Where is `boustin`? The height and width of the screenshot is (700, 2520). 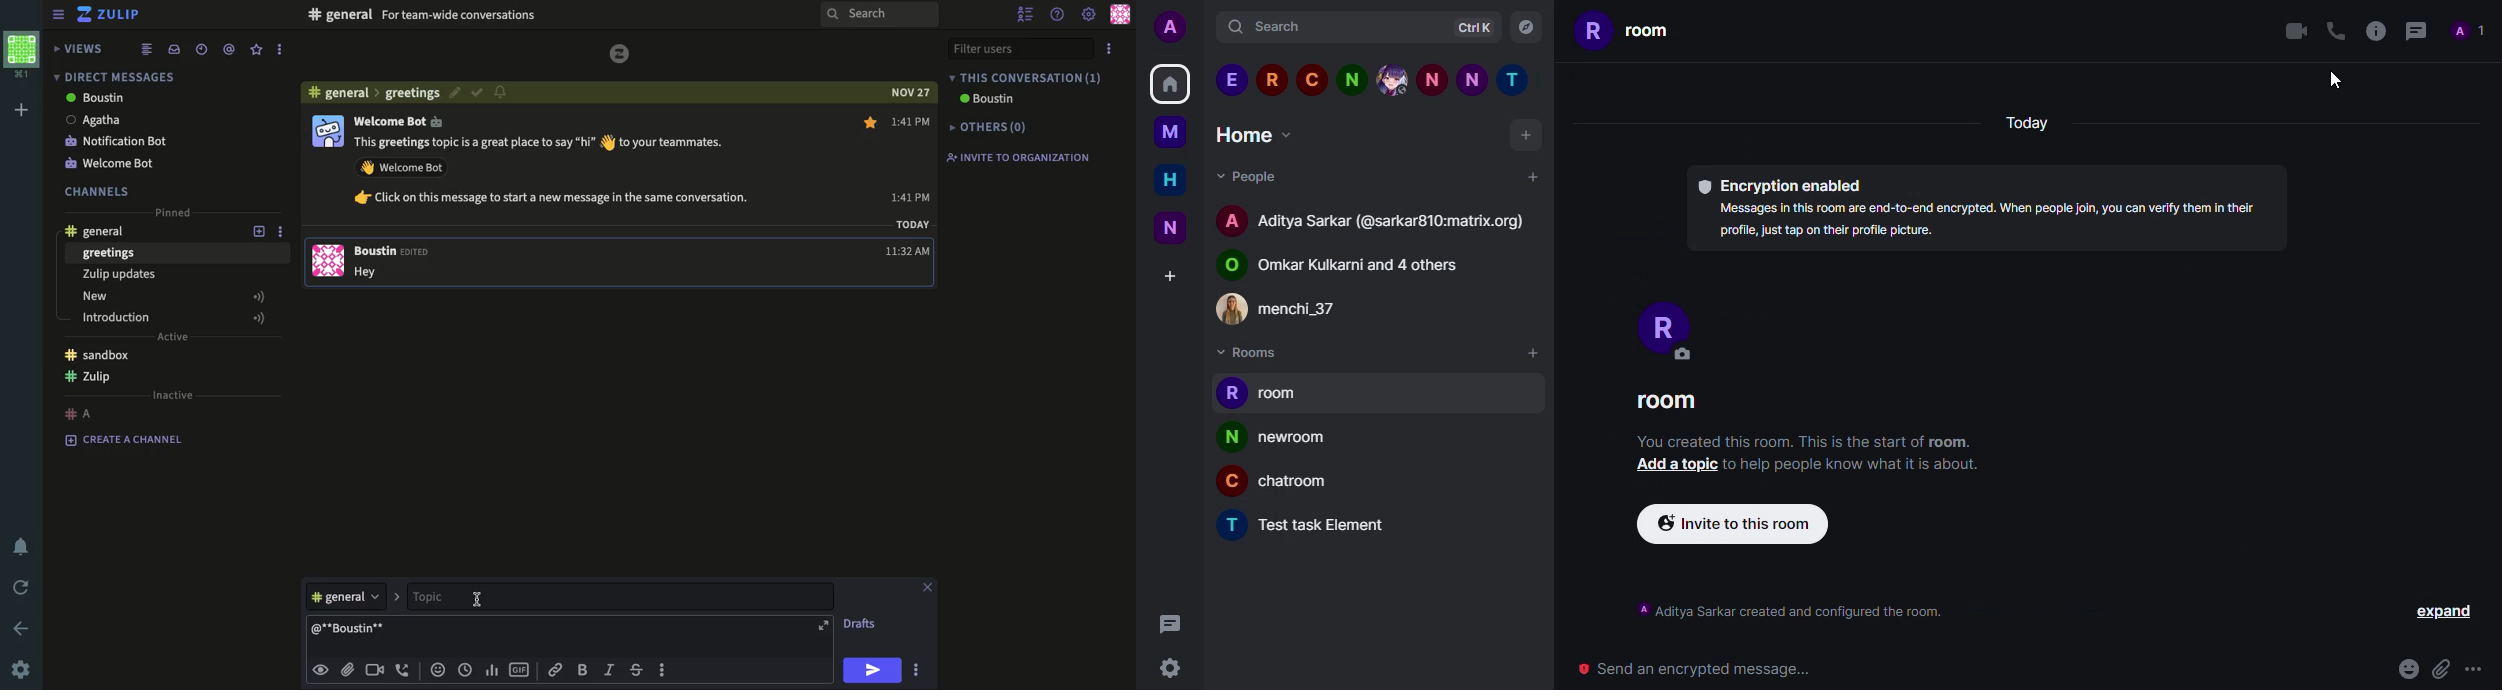
boustin is located at coordinates (985, 99).